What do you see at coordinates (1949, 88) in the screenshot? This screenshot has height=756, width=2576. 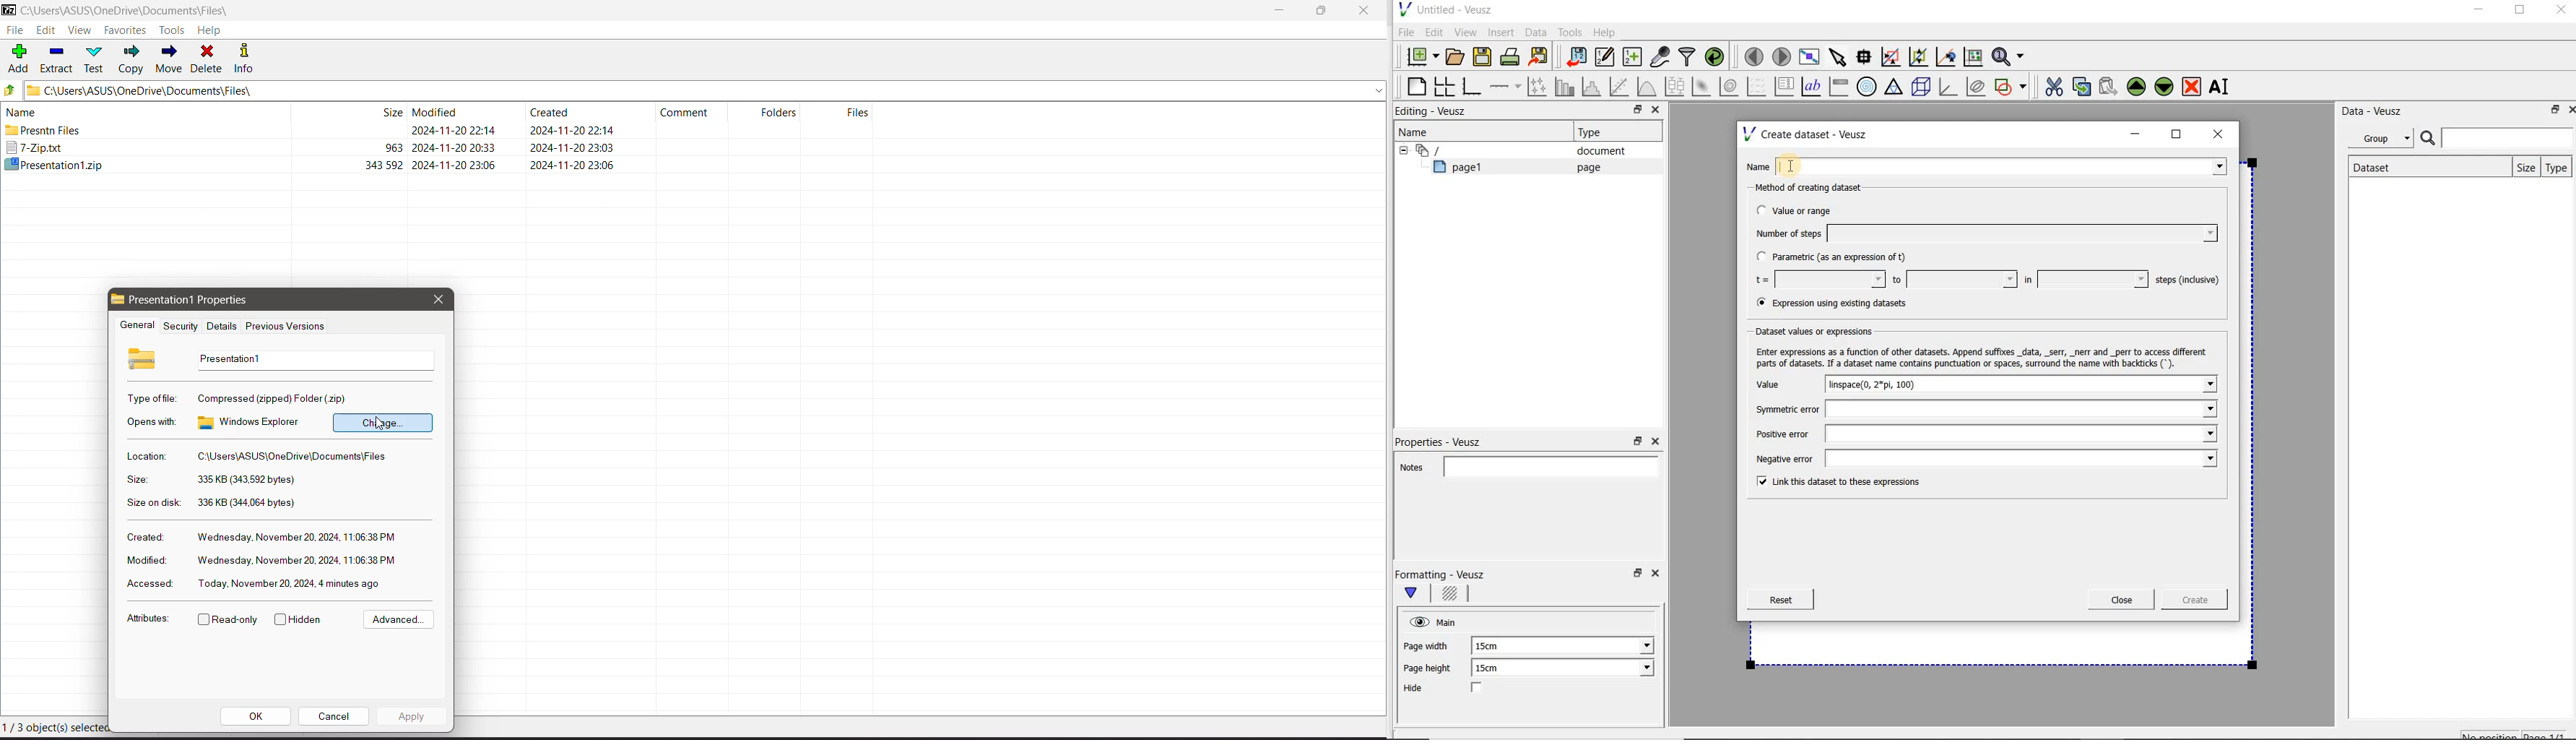 I see `3d graph` at bounding box center [1949, 88].